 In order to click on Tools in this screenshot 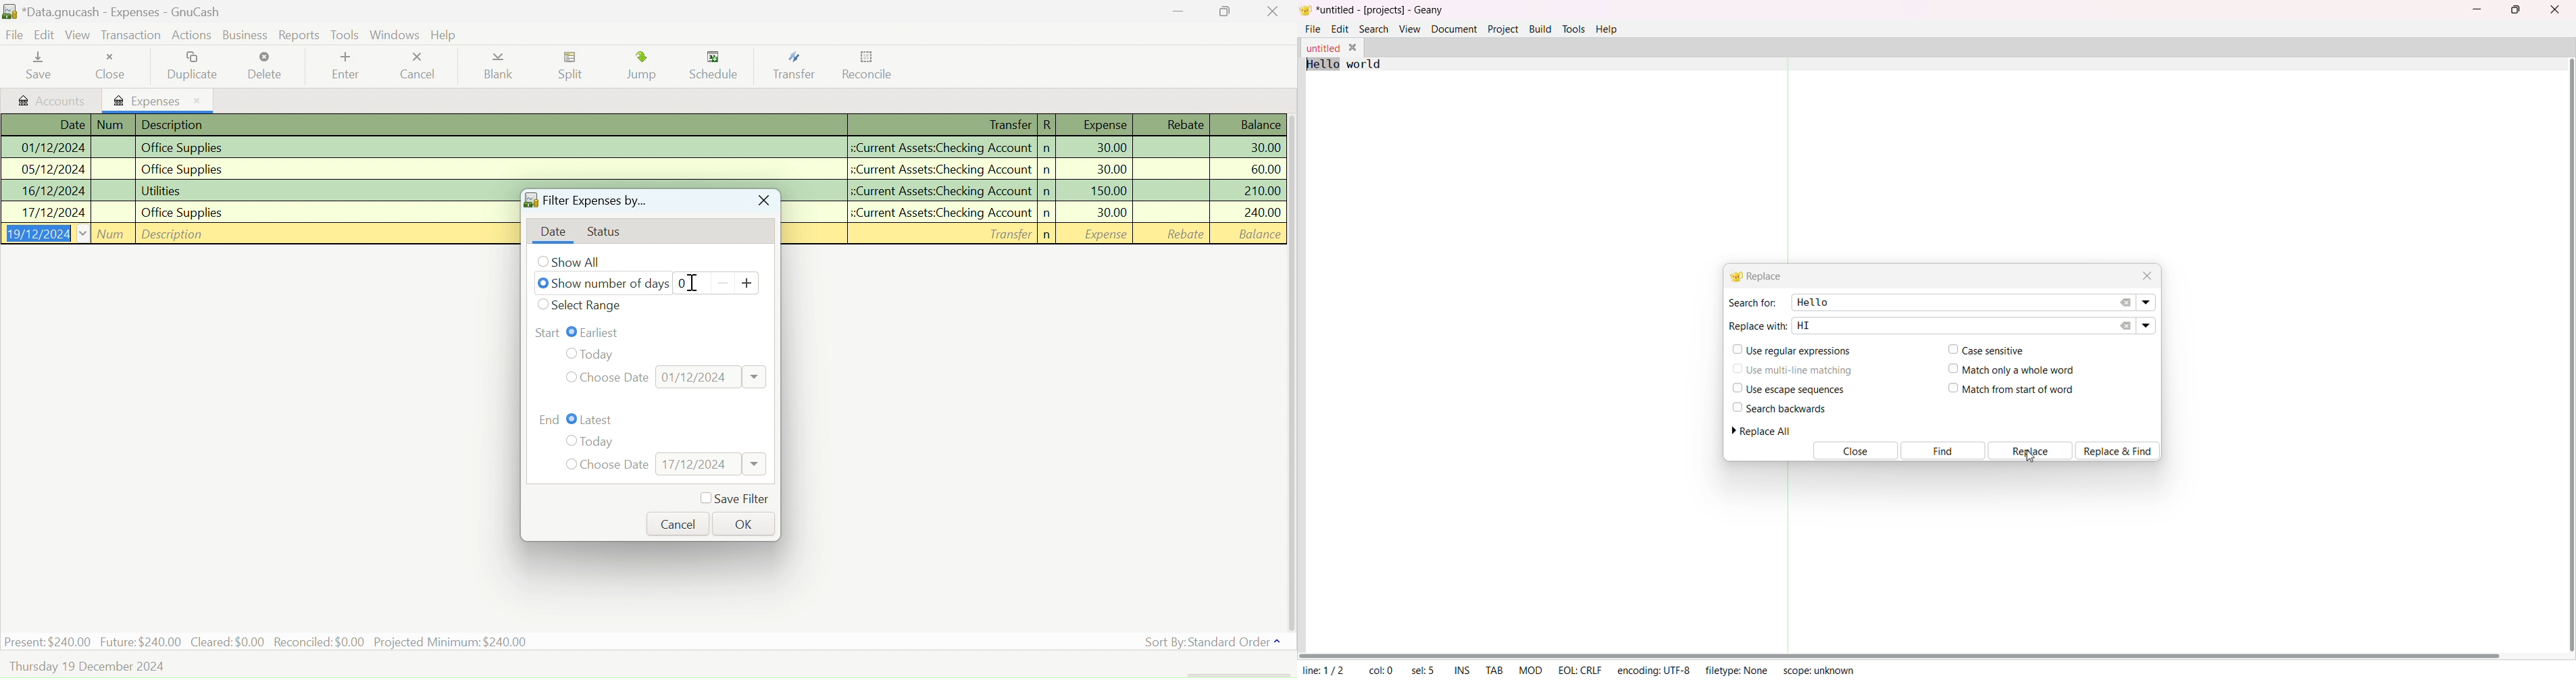, I will do `click(345, 34)`.